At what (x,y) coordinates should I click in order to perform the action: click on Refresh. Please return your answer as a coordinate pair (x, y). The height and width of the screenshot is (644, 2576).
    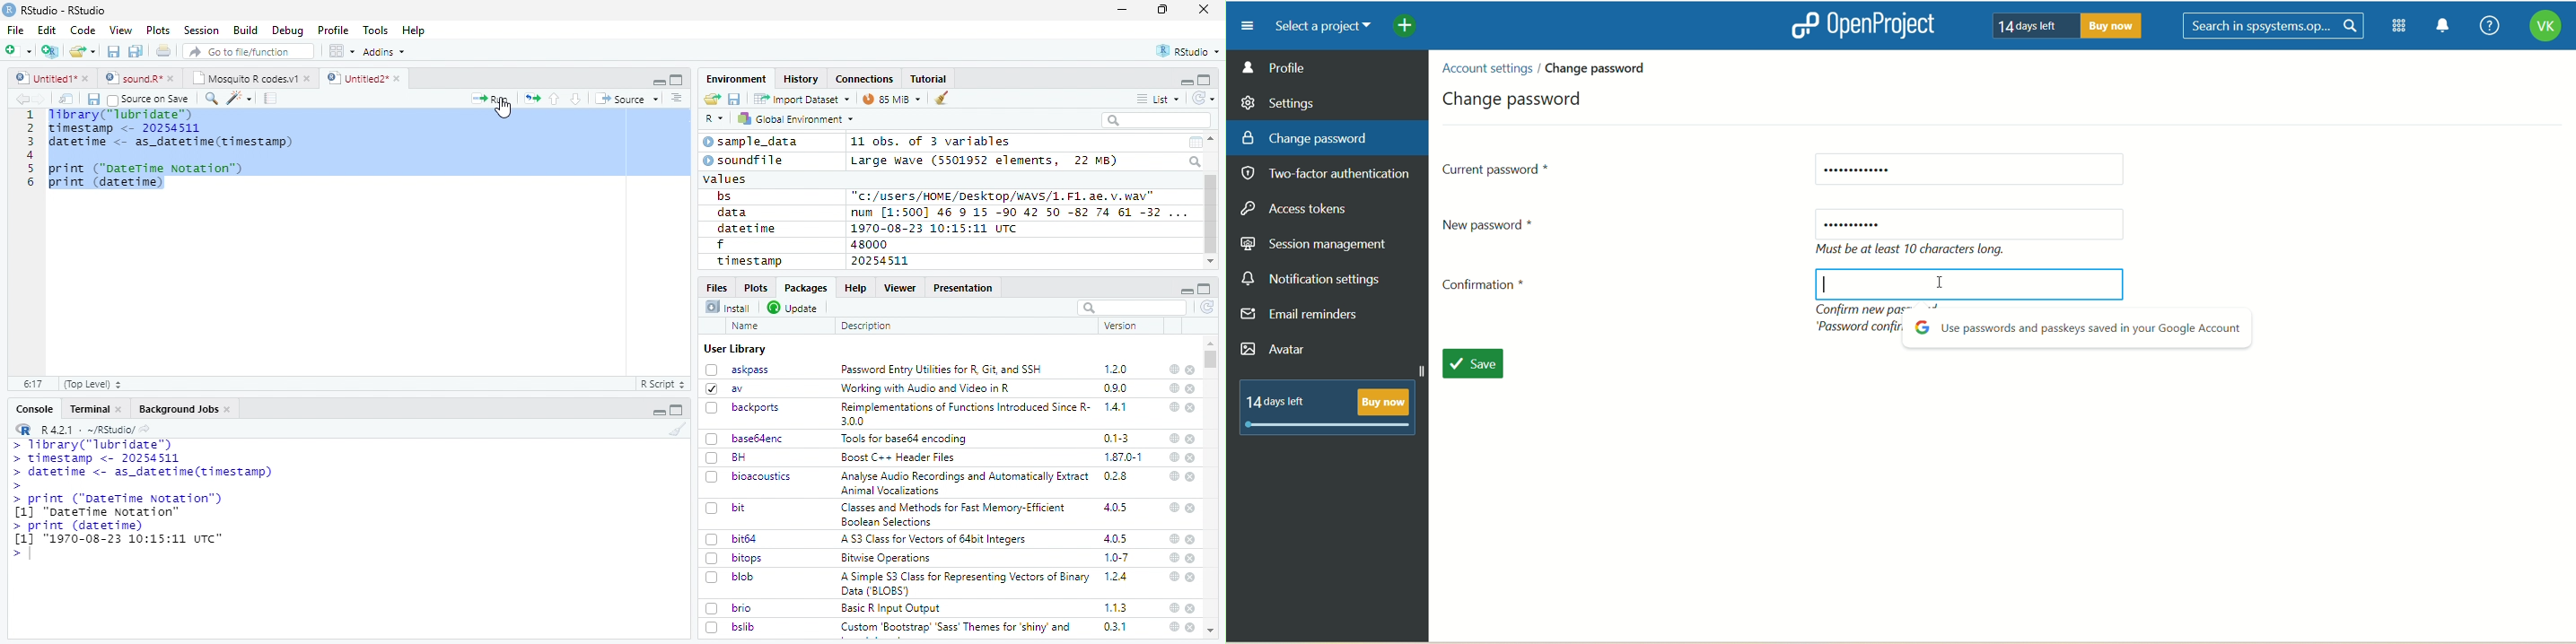
    Looking at the image, I should click on (1208, 309).